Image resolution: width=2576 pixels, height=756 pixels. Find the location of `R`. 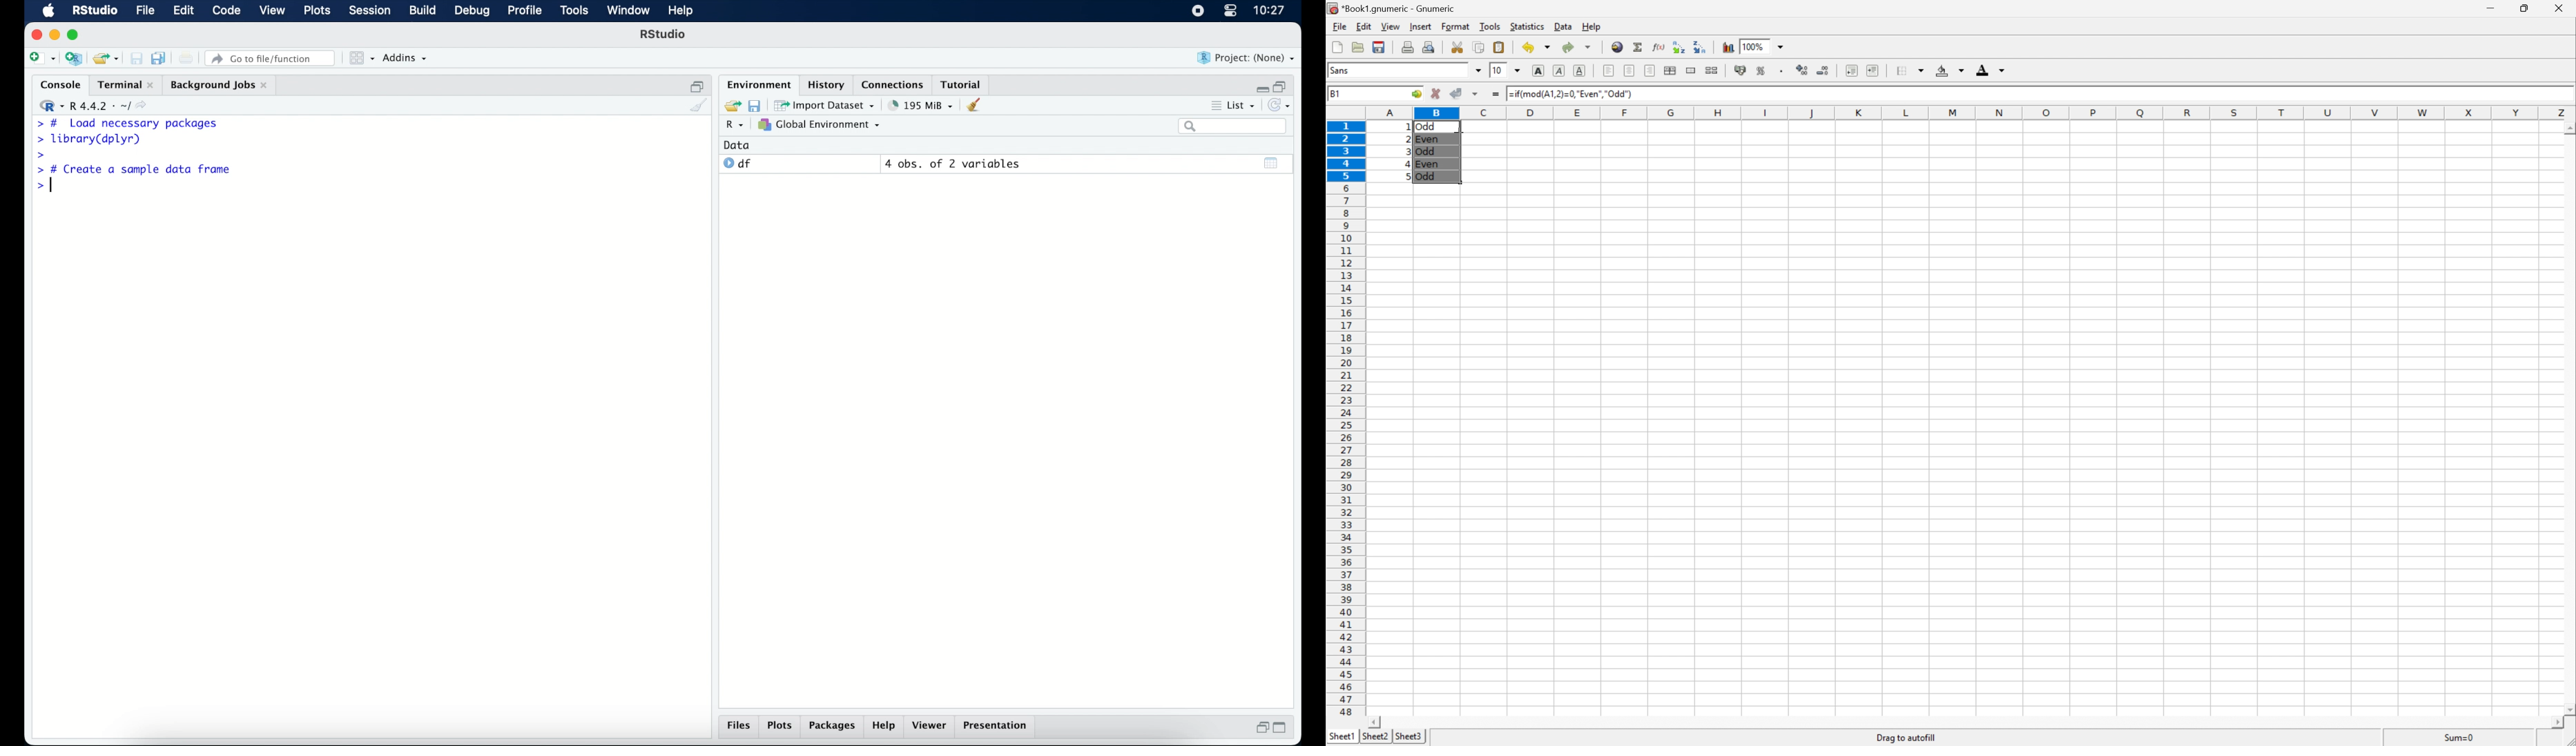

R is located at coordinates (733, 126).